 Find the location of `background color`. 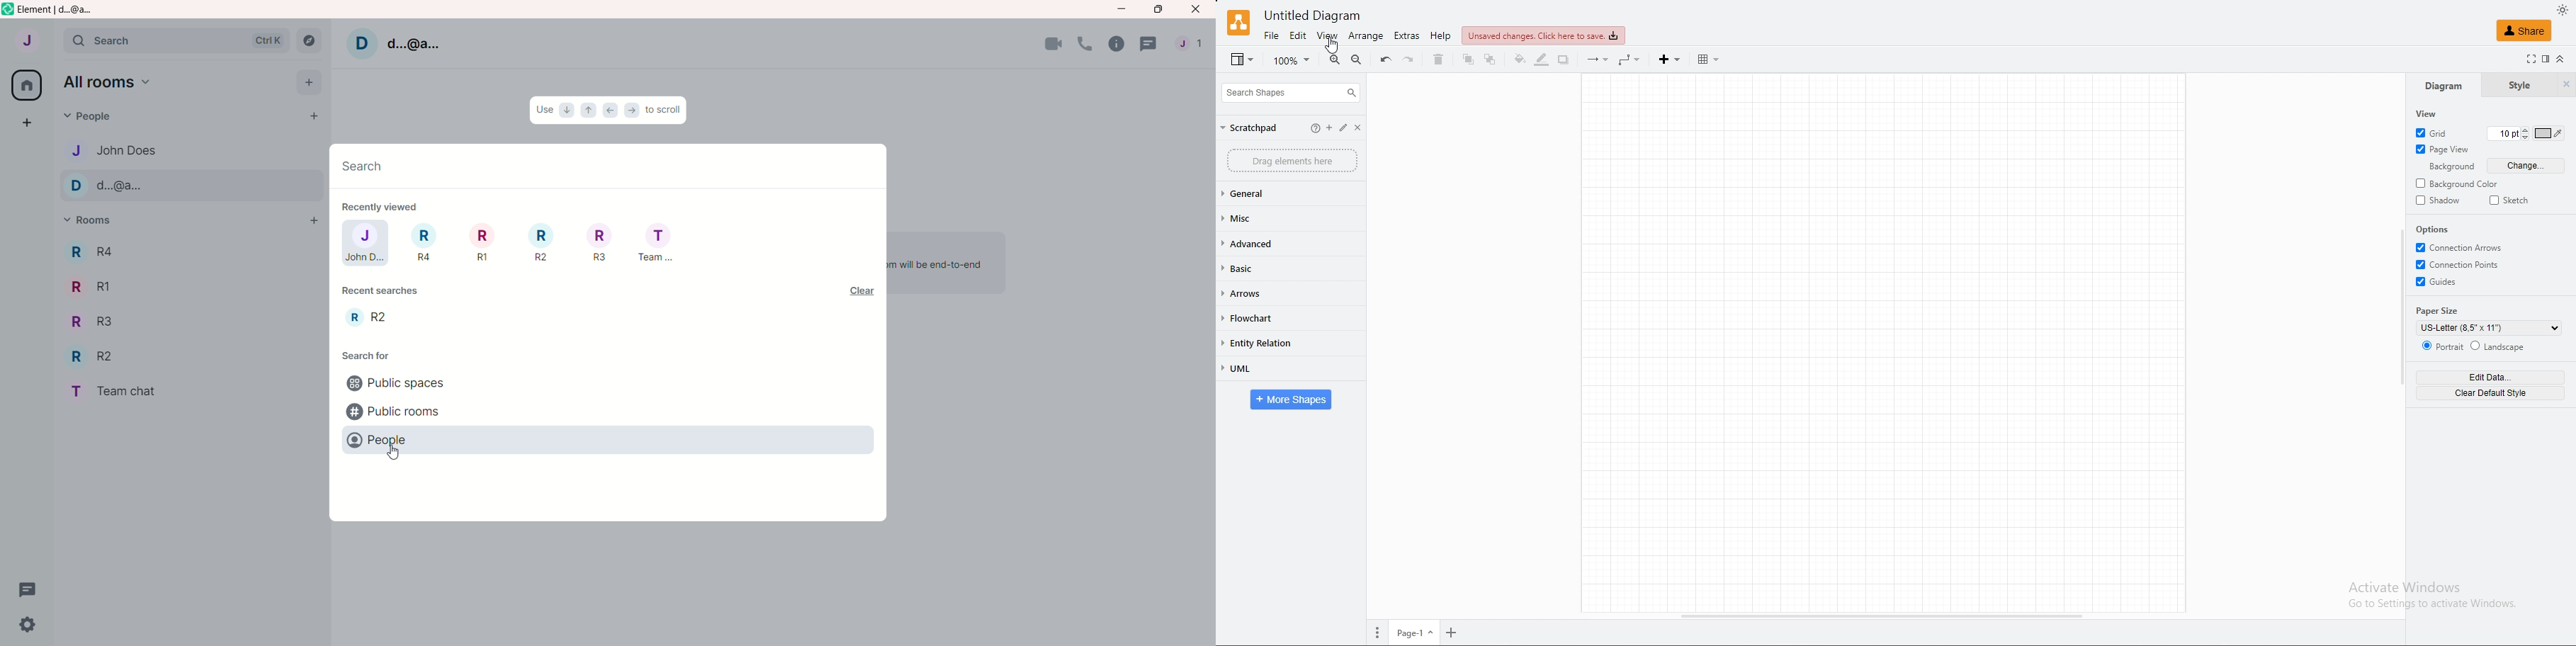

background color is located at coordinates (2459, 183).